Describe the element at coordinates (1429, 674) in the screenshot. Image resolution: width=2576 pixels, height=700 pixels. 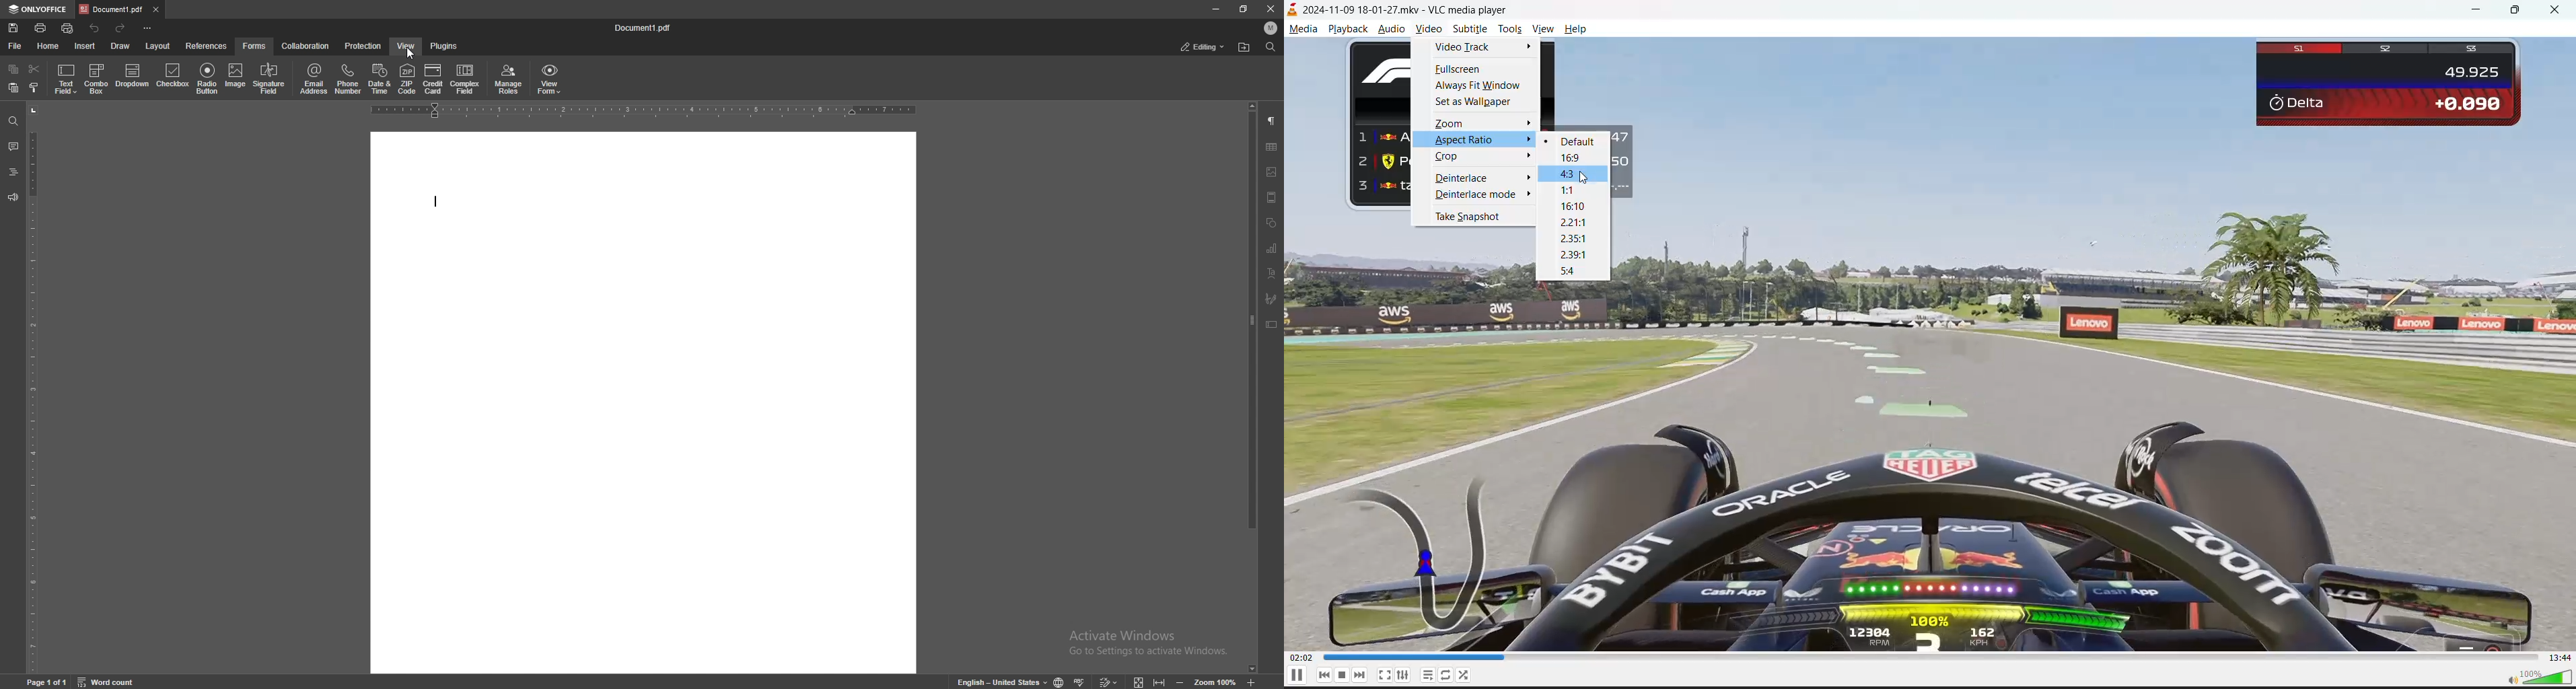
I see `toggle playlist` at that location.